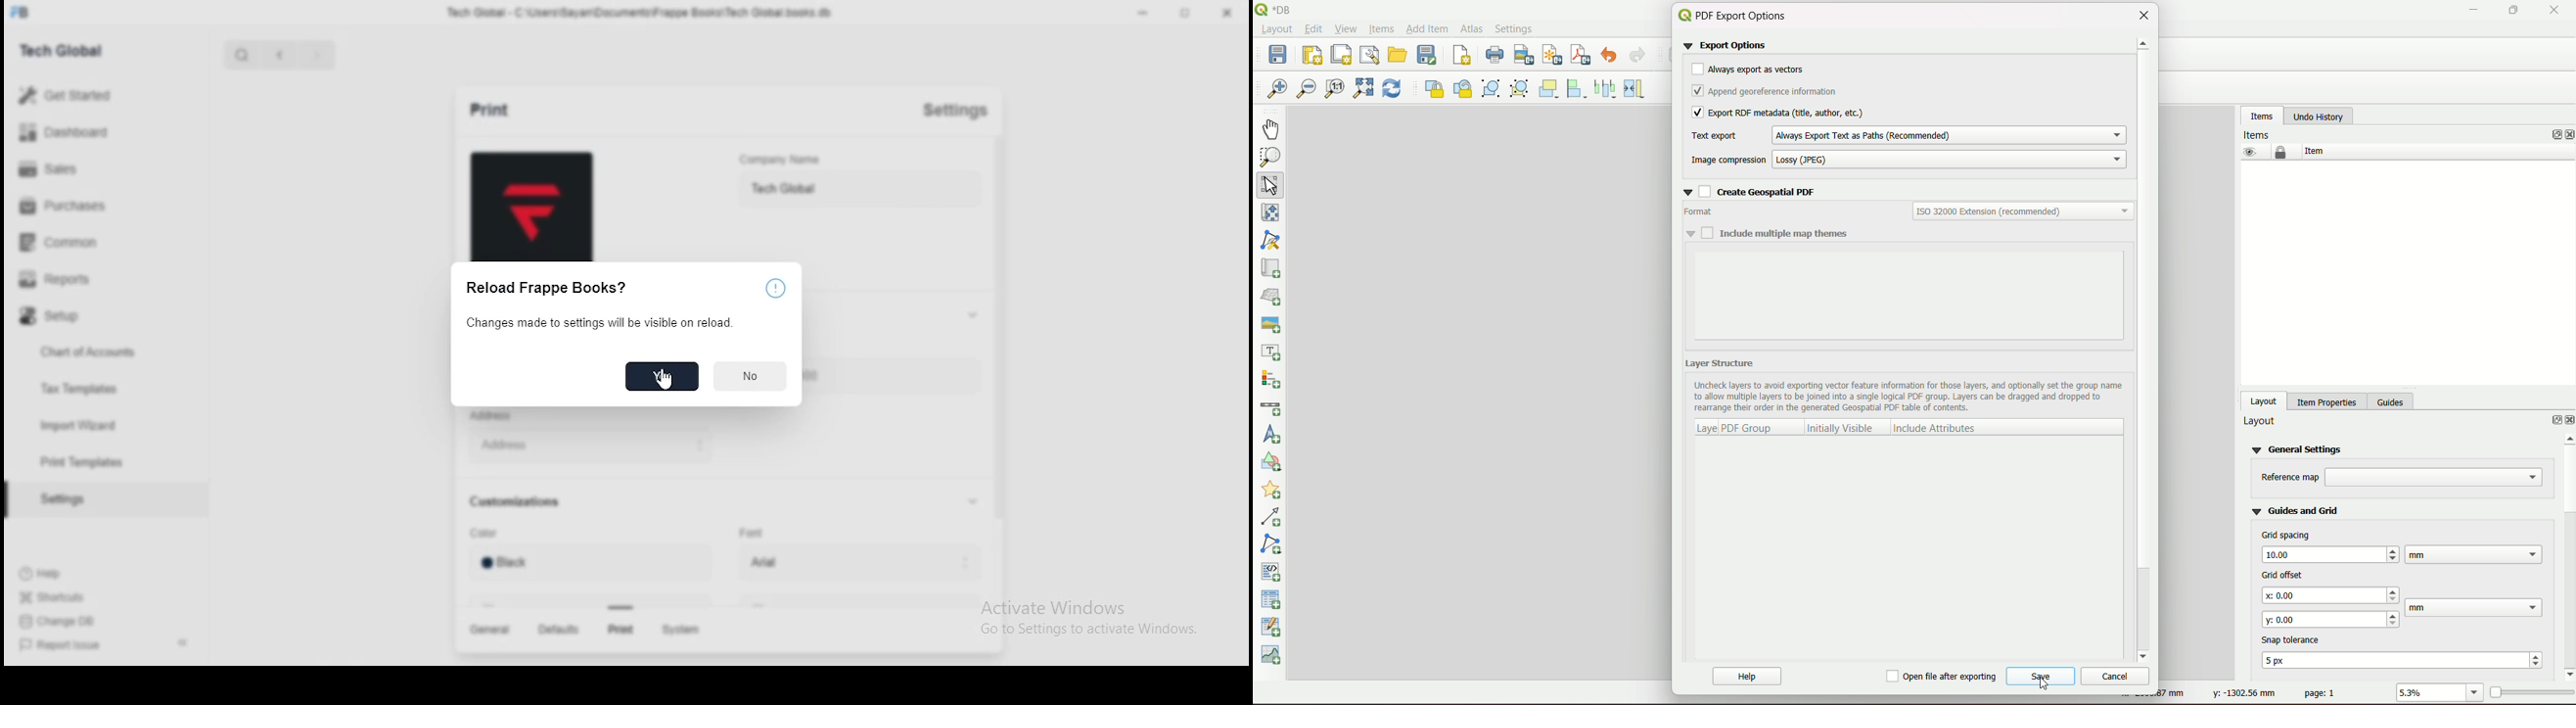  I want to click on no , so click(752, 377).